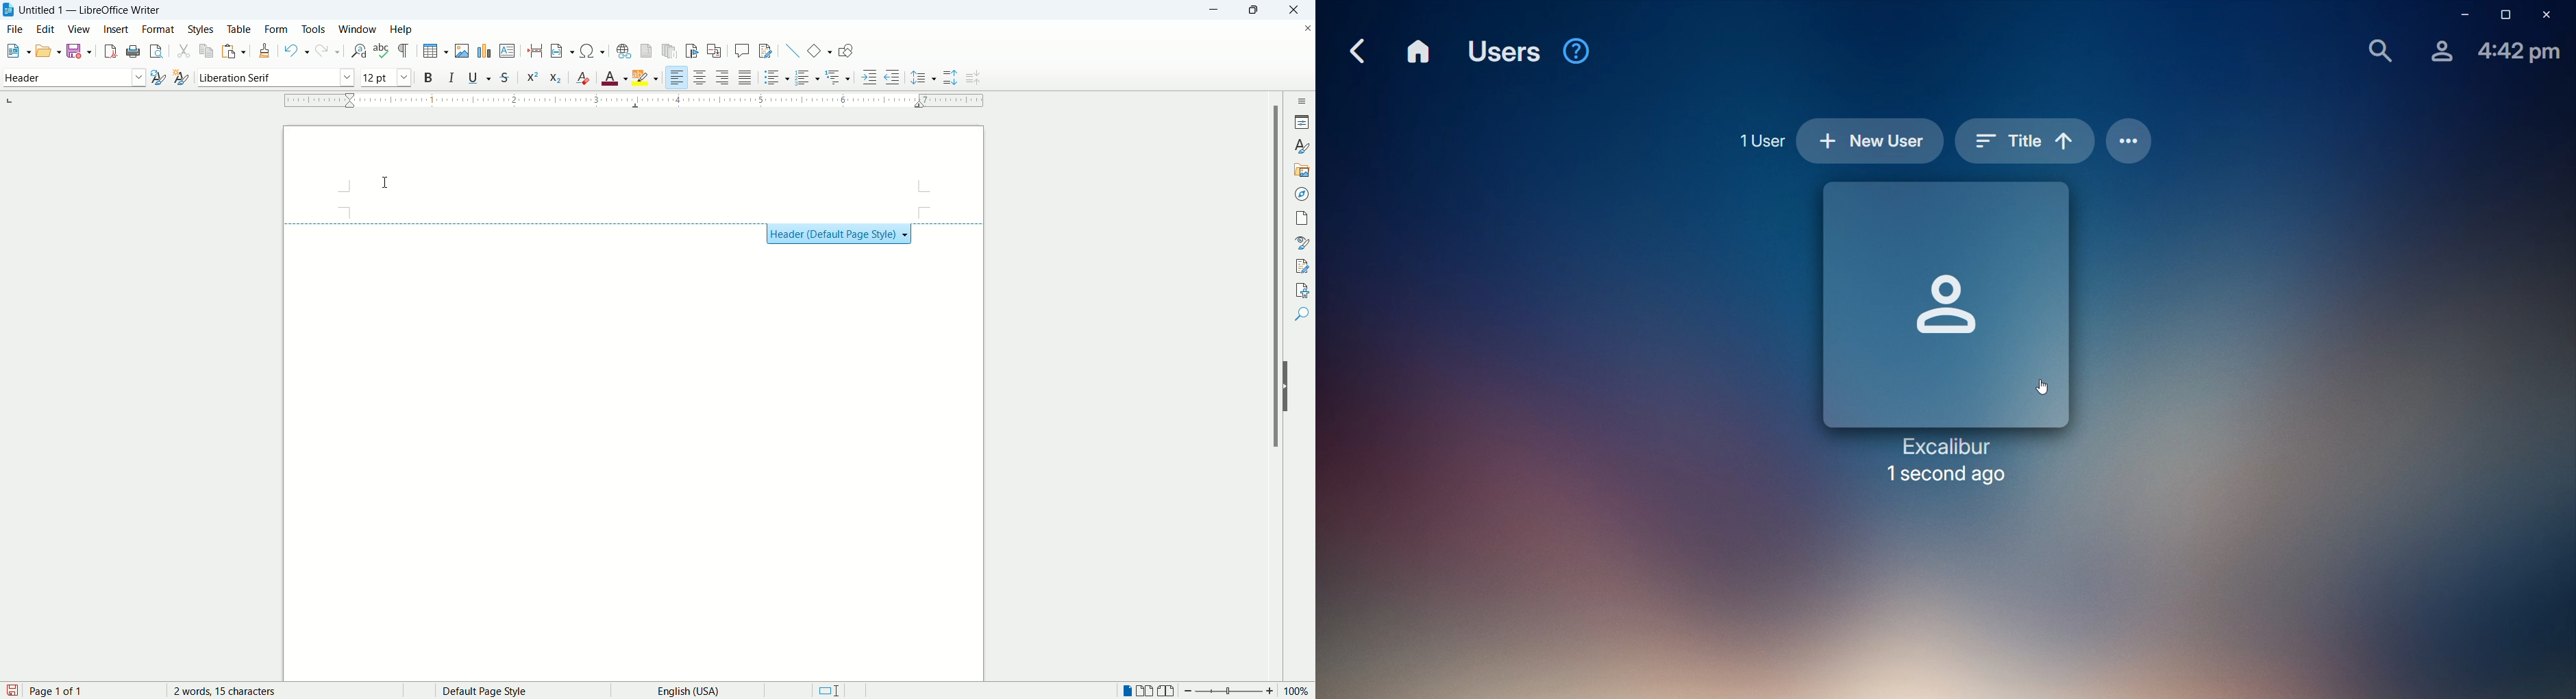  I want to click on clone formatting, so click(264, 51).